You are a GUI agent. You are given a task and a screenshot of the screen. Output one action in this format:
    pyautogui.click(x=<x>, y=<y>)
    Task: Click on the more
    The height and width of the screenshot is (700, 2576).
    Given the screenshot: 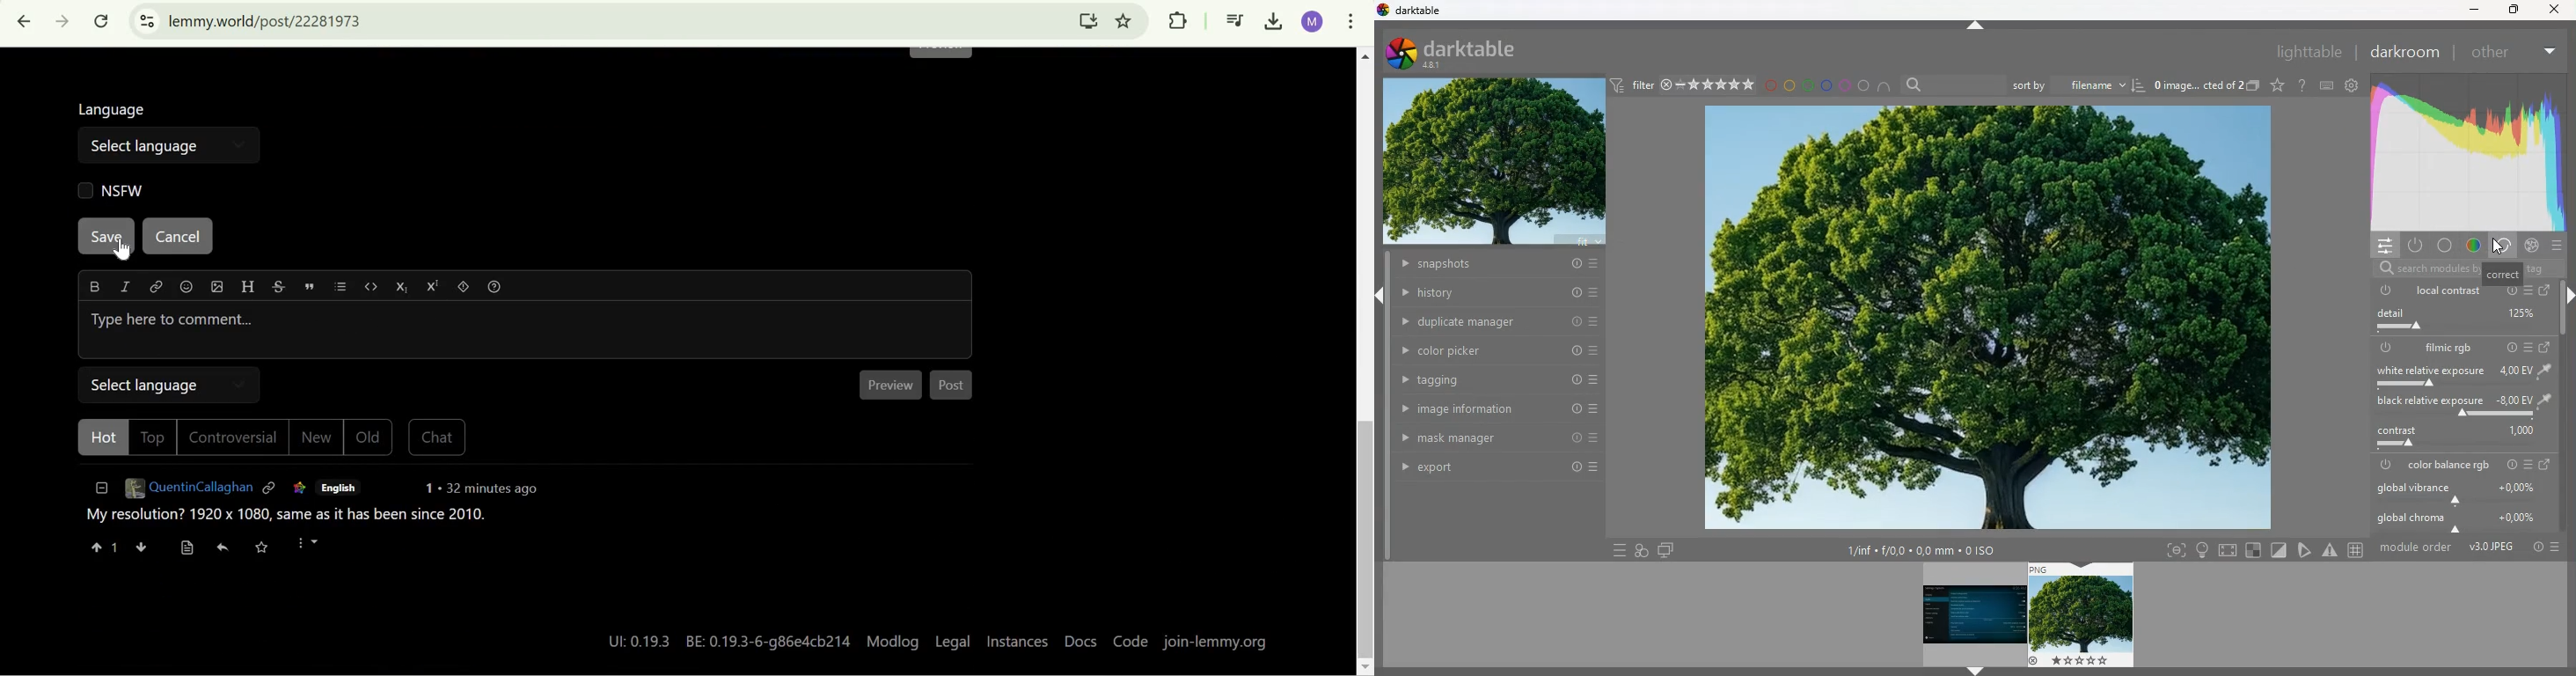 What is the action you would take?
    pyautogui.click(x=2528, y=464)
    